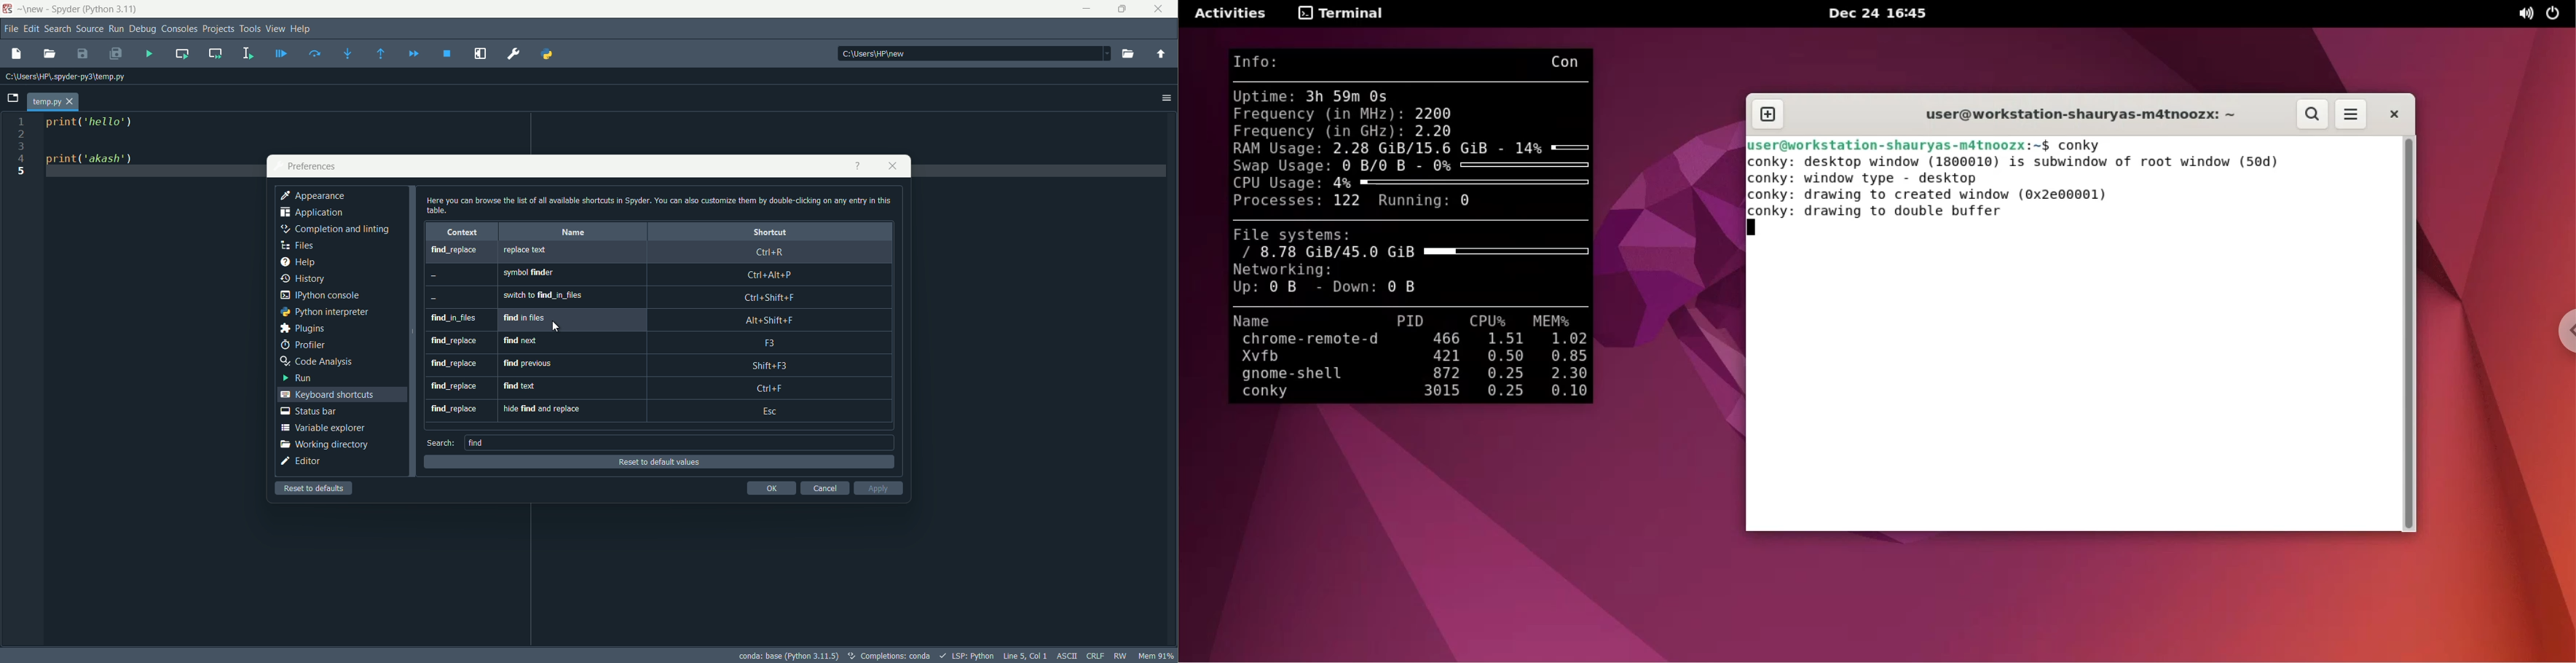 The width and height of the screenshot is (2576, 672). Describe the element at coordinates (439, 443) in the screenshot. I see `search:` at that location.